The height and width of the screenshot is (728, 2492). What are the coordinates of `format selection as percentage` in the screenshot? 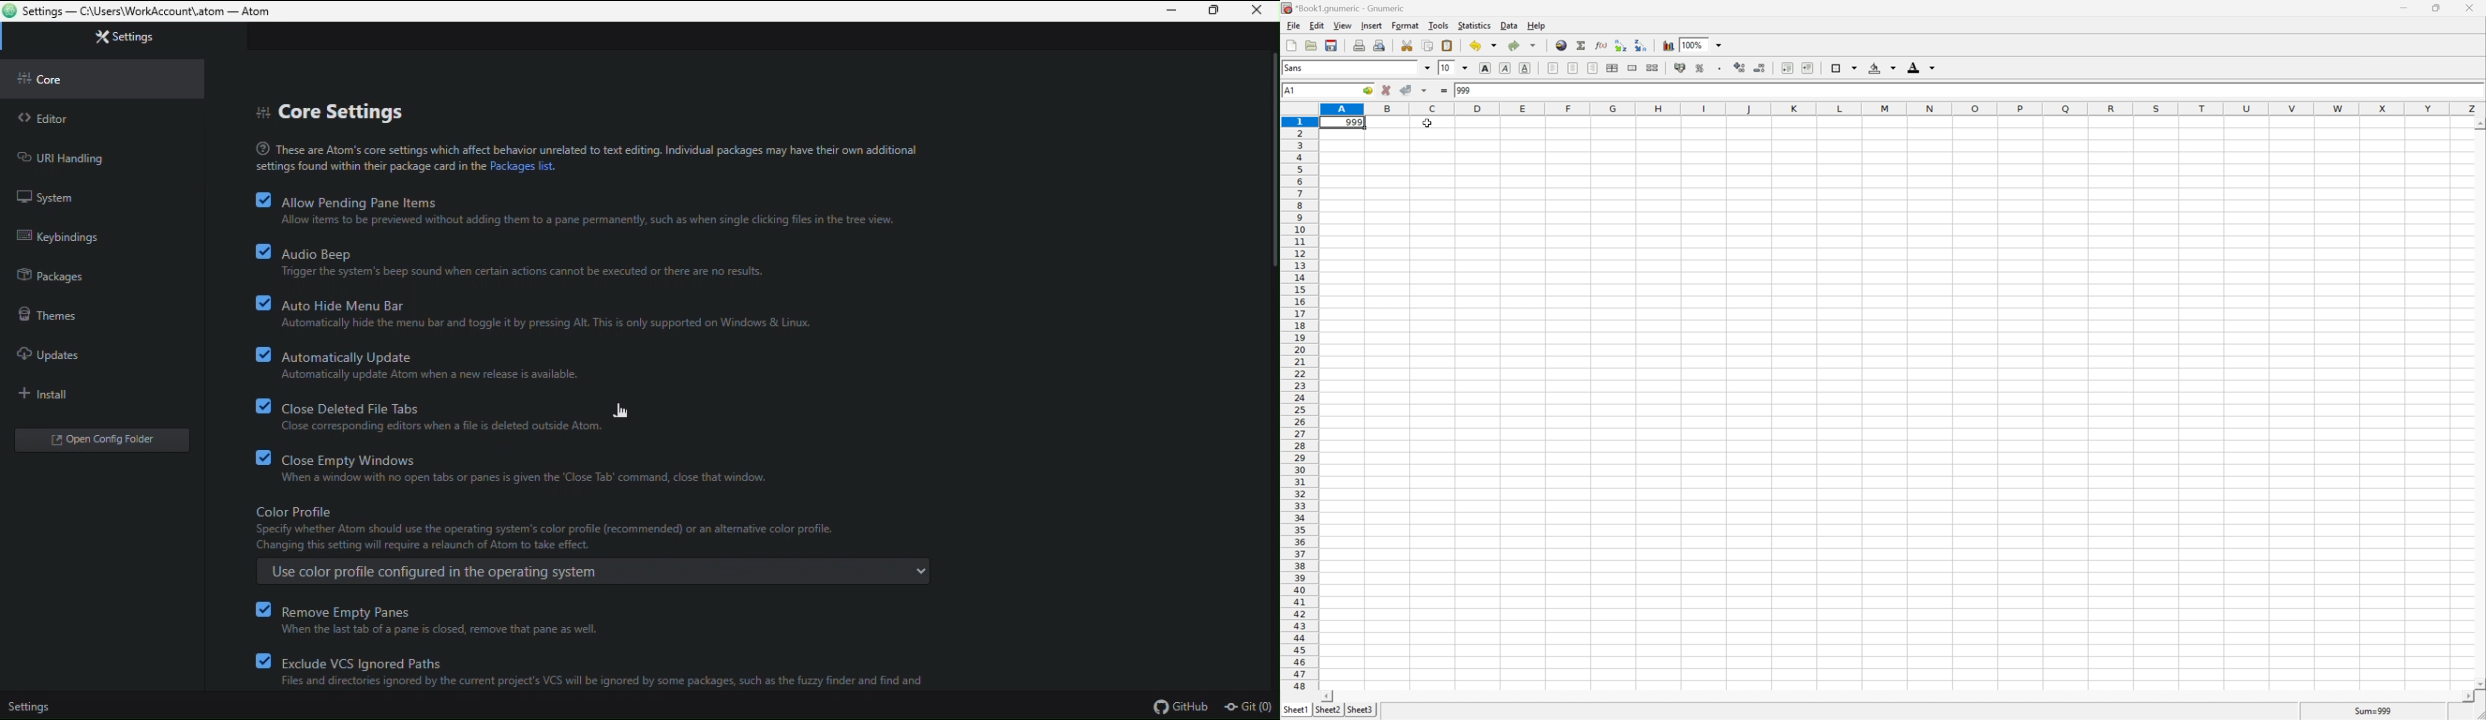 It's located at (1701, 69).